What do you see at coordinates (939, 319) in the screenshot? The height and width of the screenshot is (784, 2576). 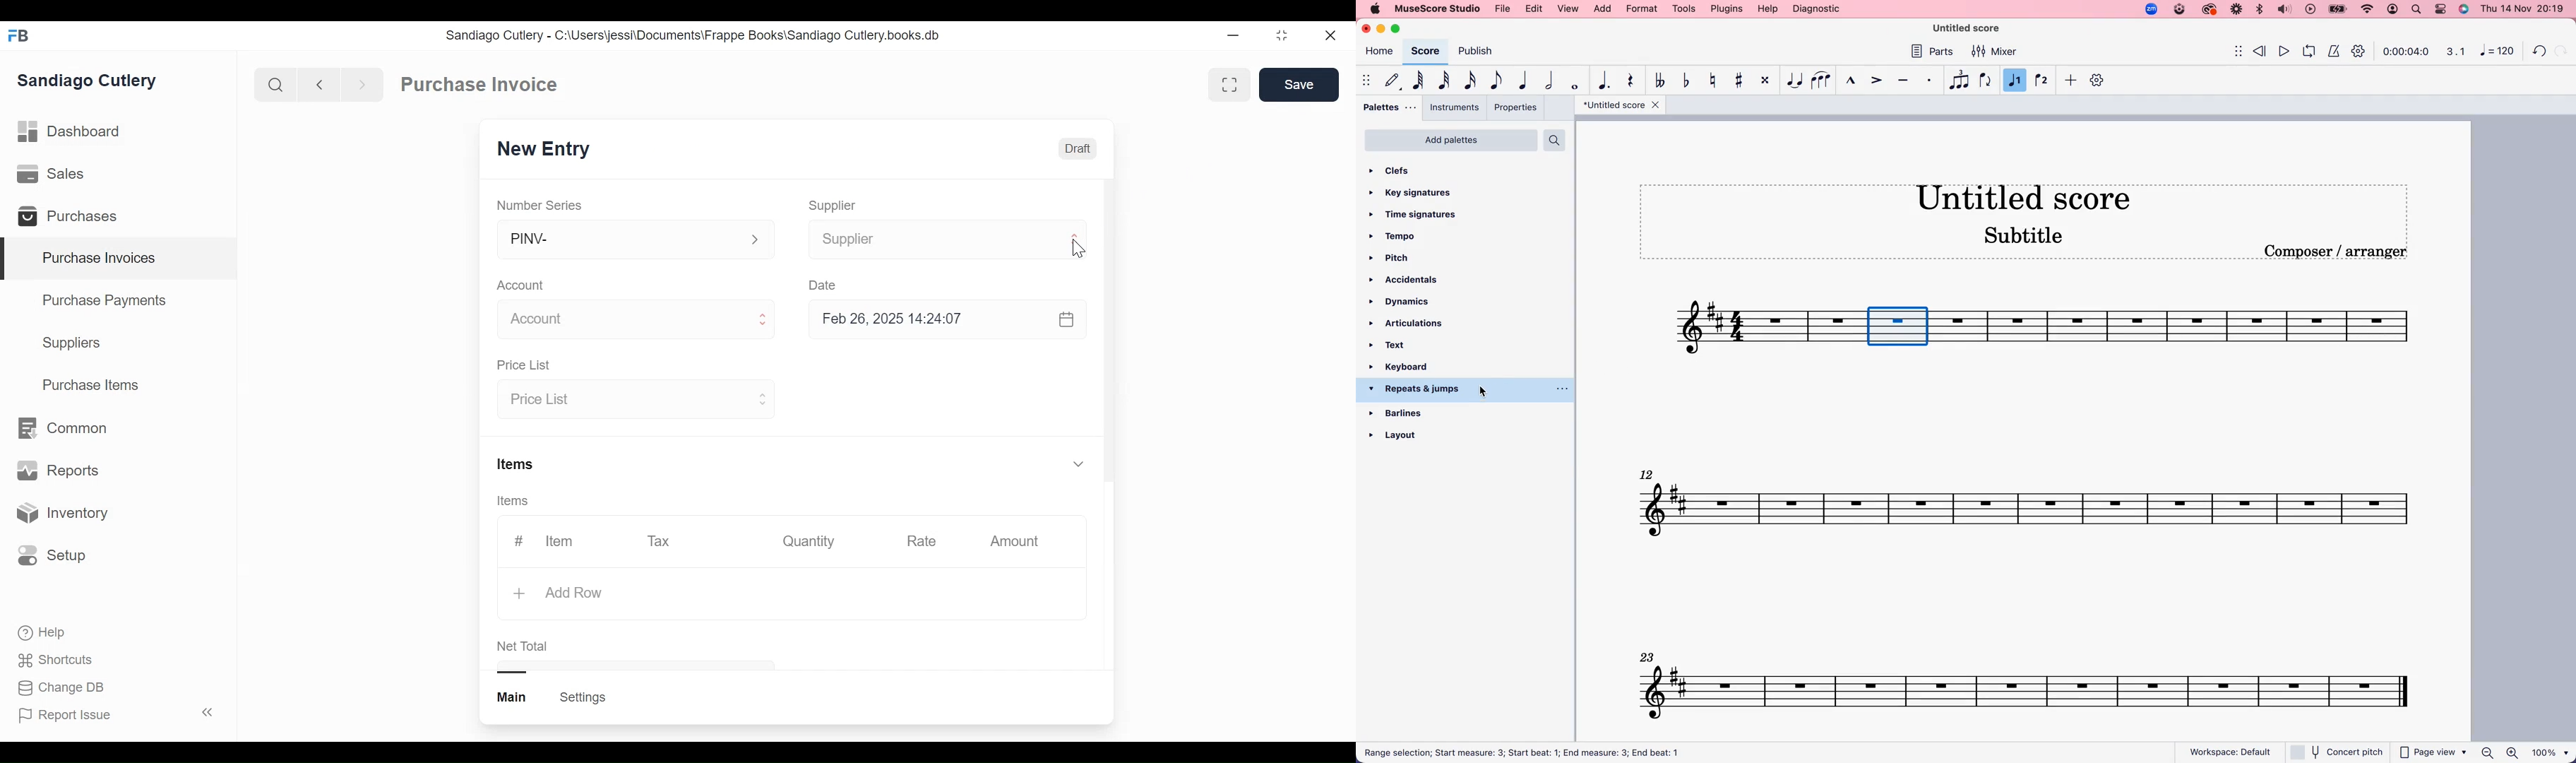 I see `Feb 26, 2025 14:24:07` at bounding box center [939, 319].